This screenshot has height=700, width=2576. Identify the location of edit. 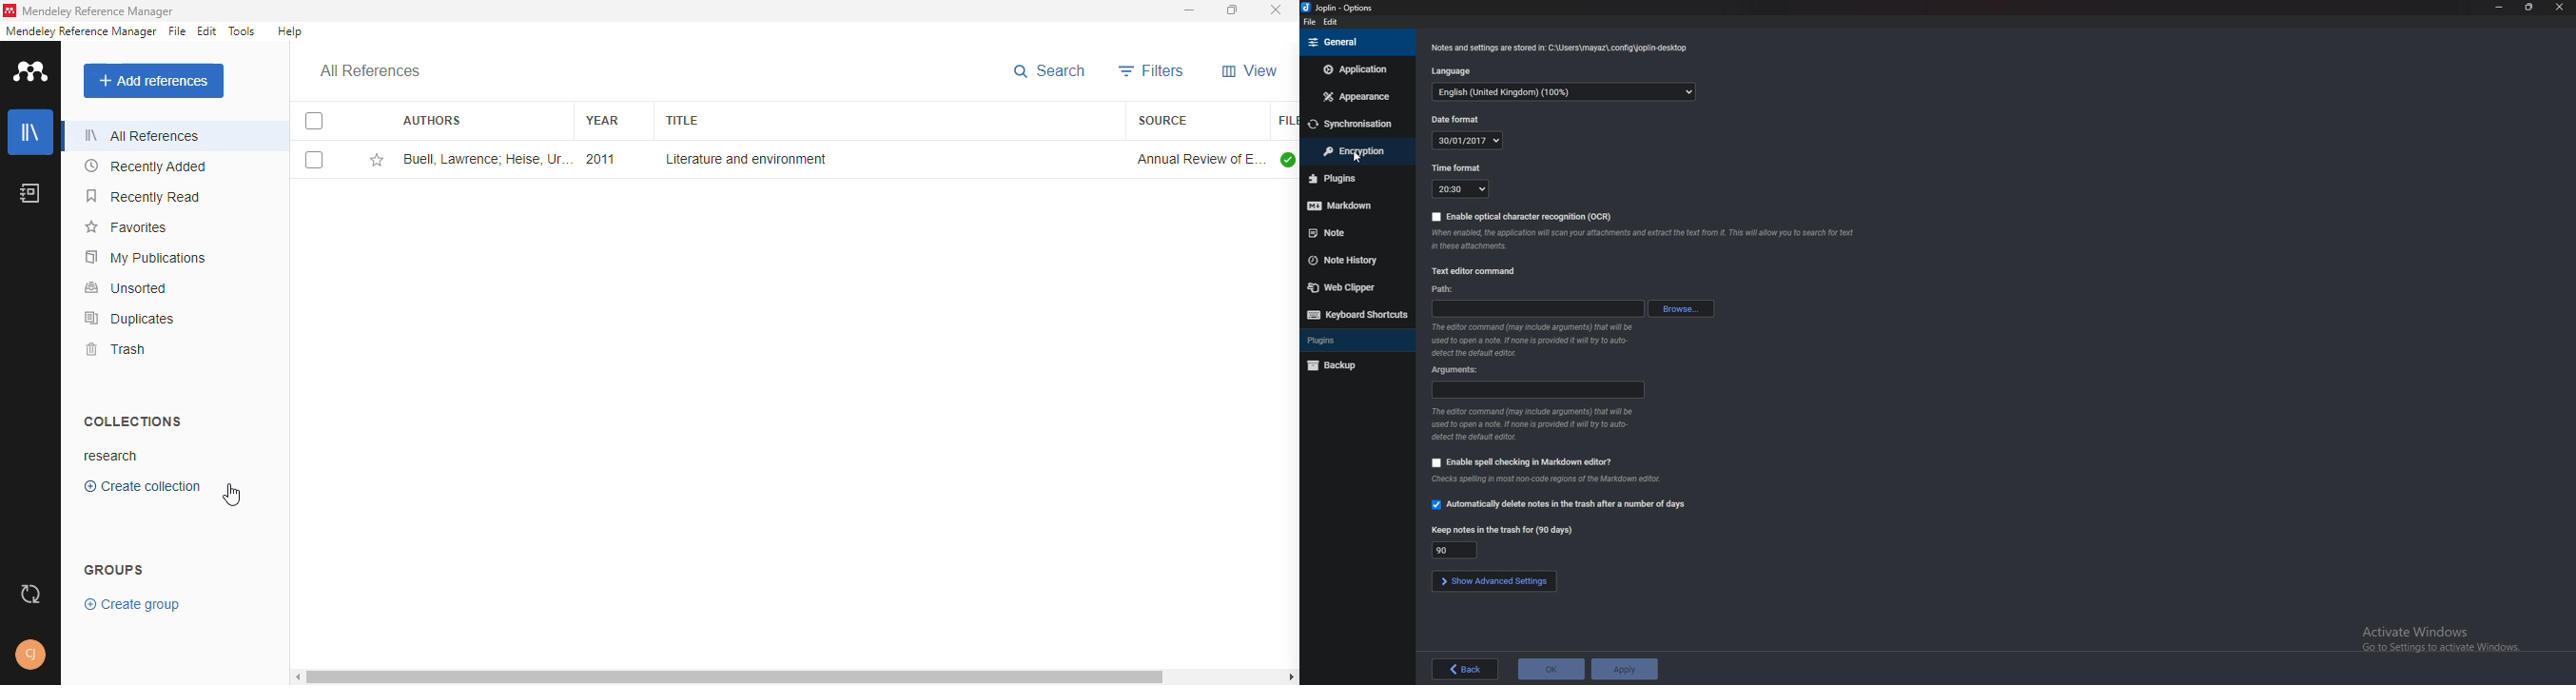
(208, 30).